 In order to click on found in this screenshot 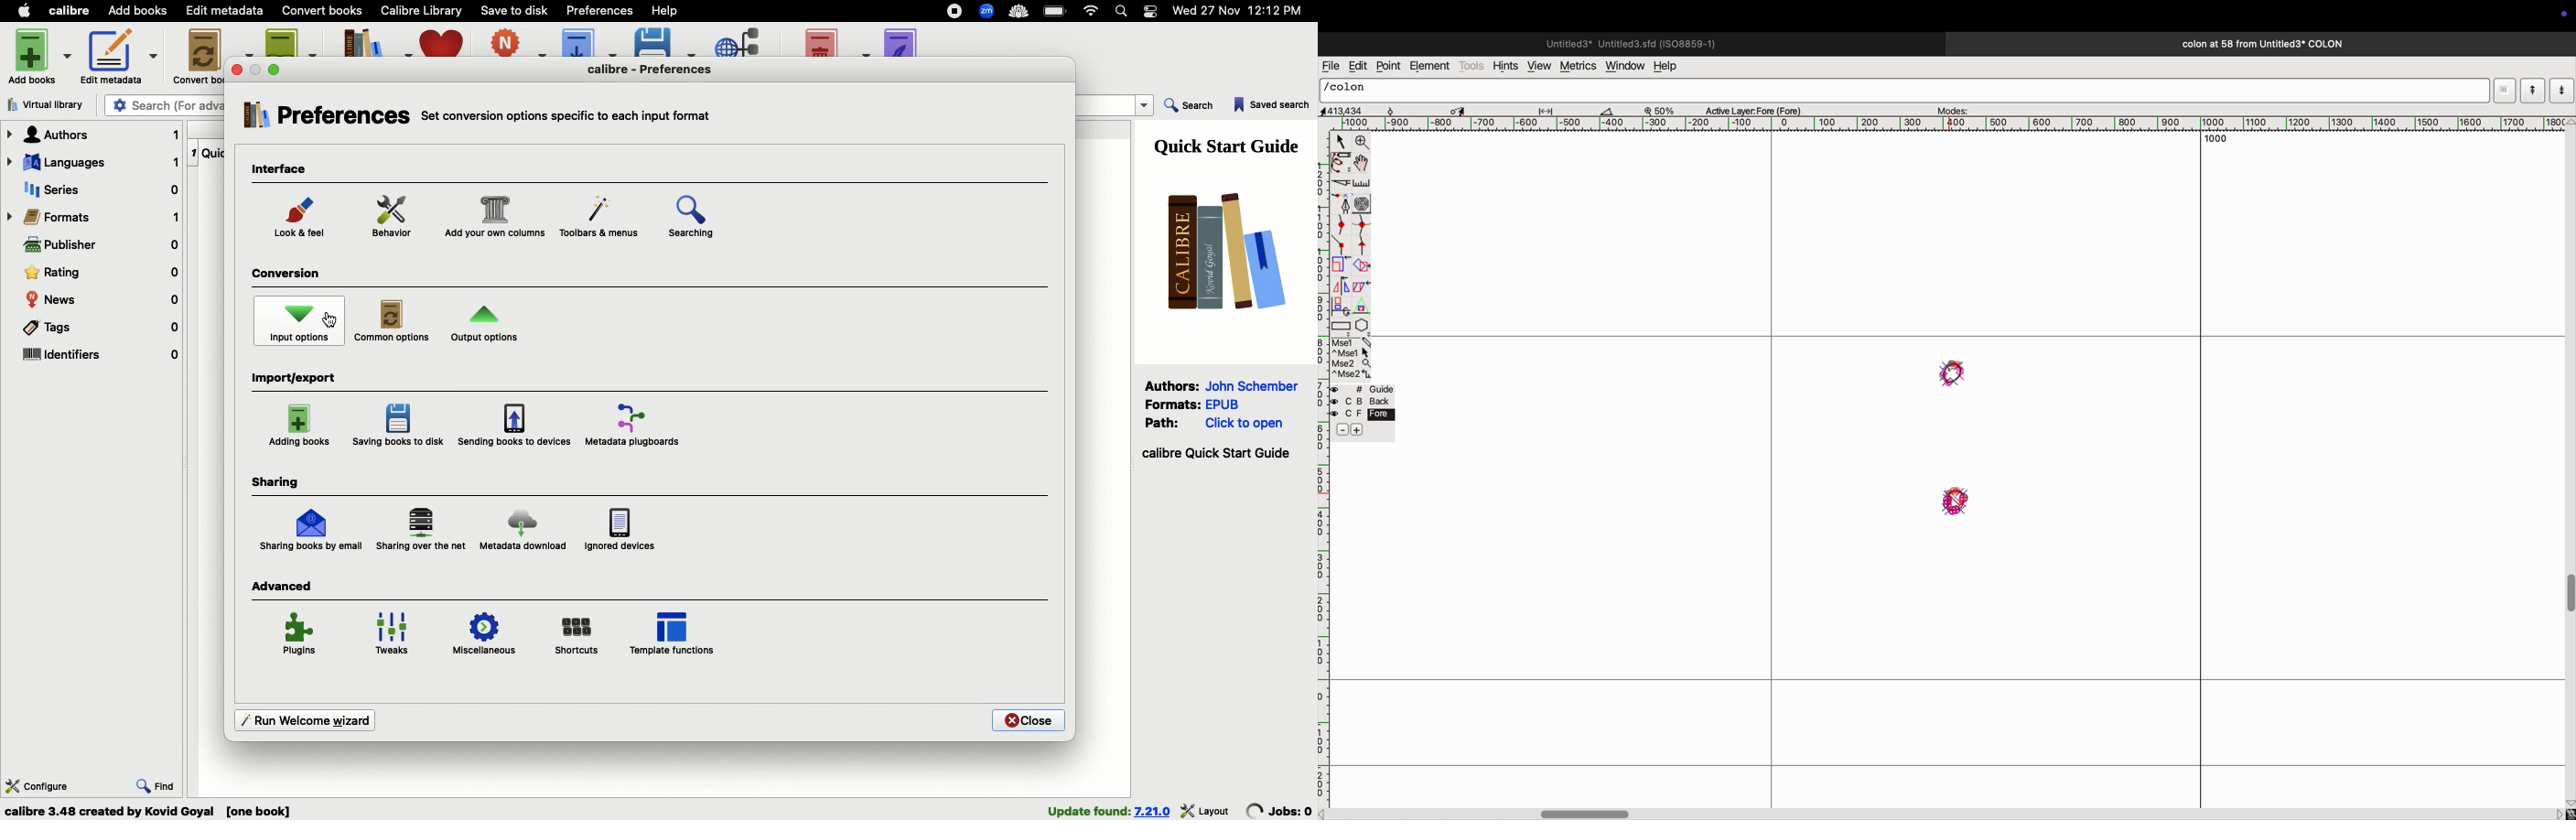, I will do `click(1088, 810)`.